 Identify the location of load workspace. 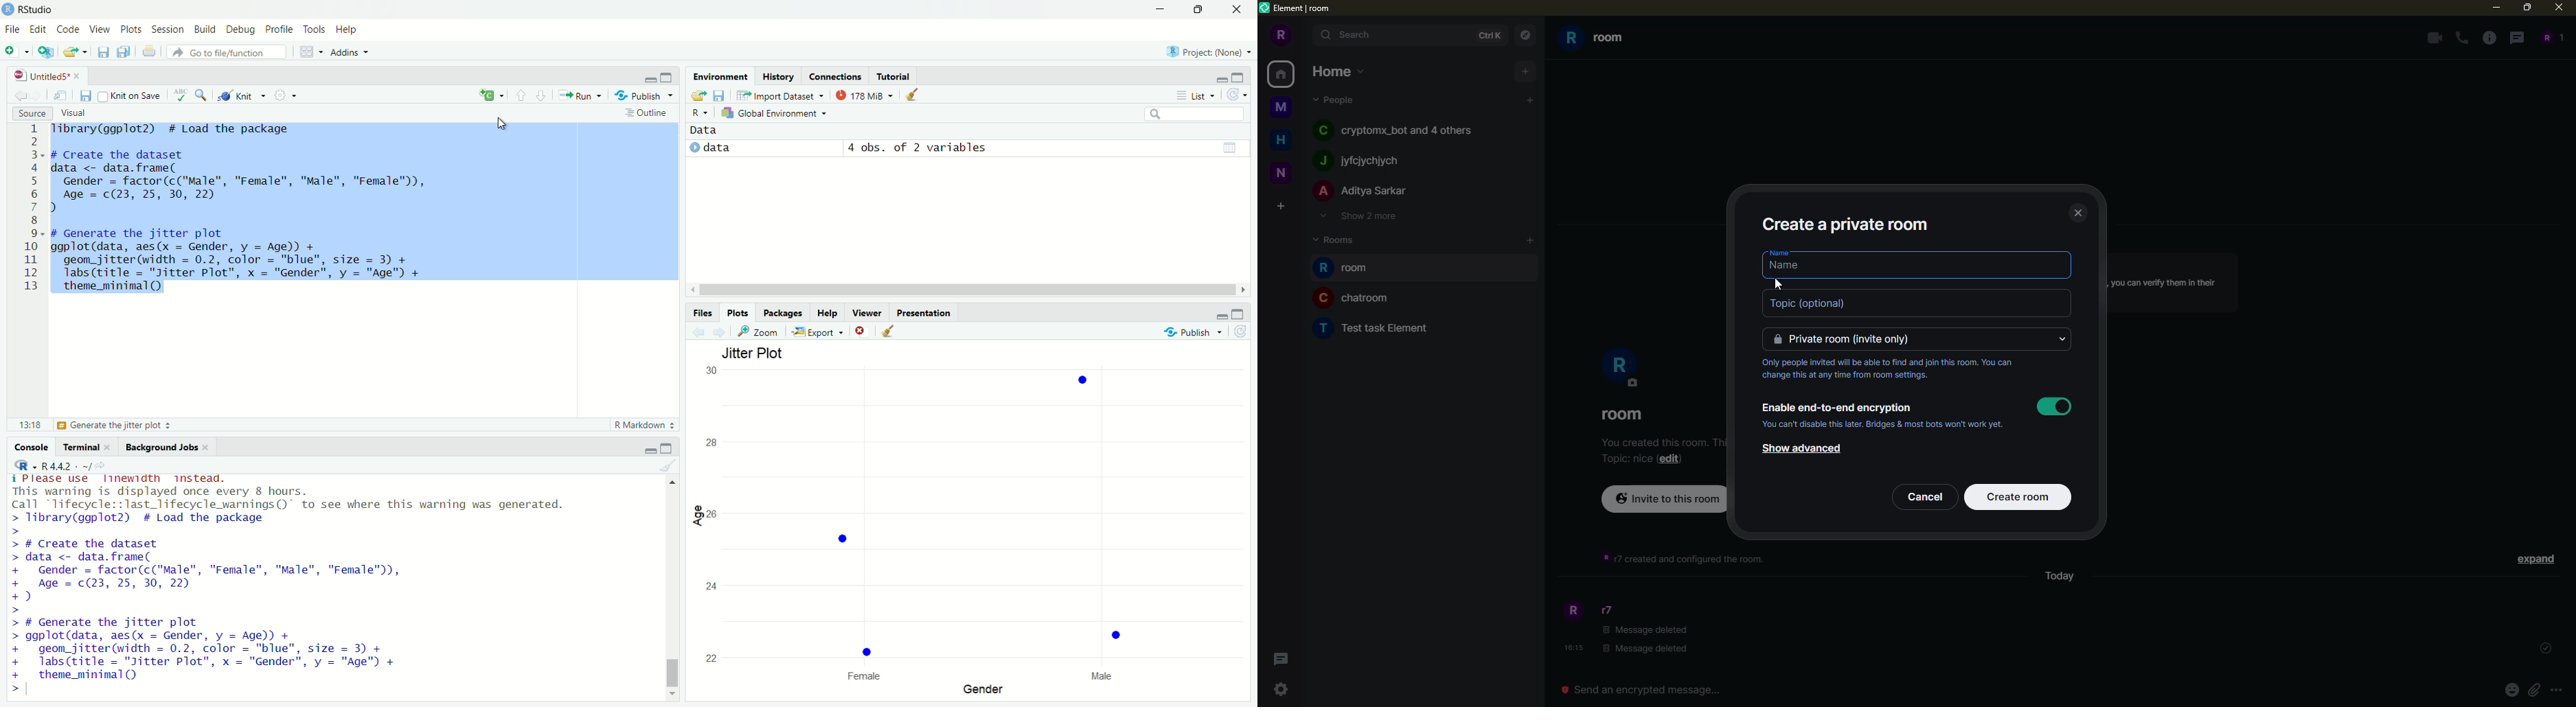
(698, 96).